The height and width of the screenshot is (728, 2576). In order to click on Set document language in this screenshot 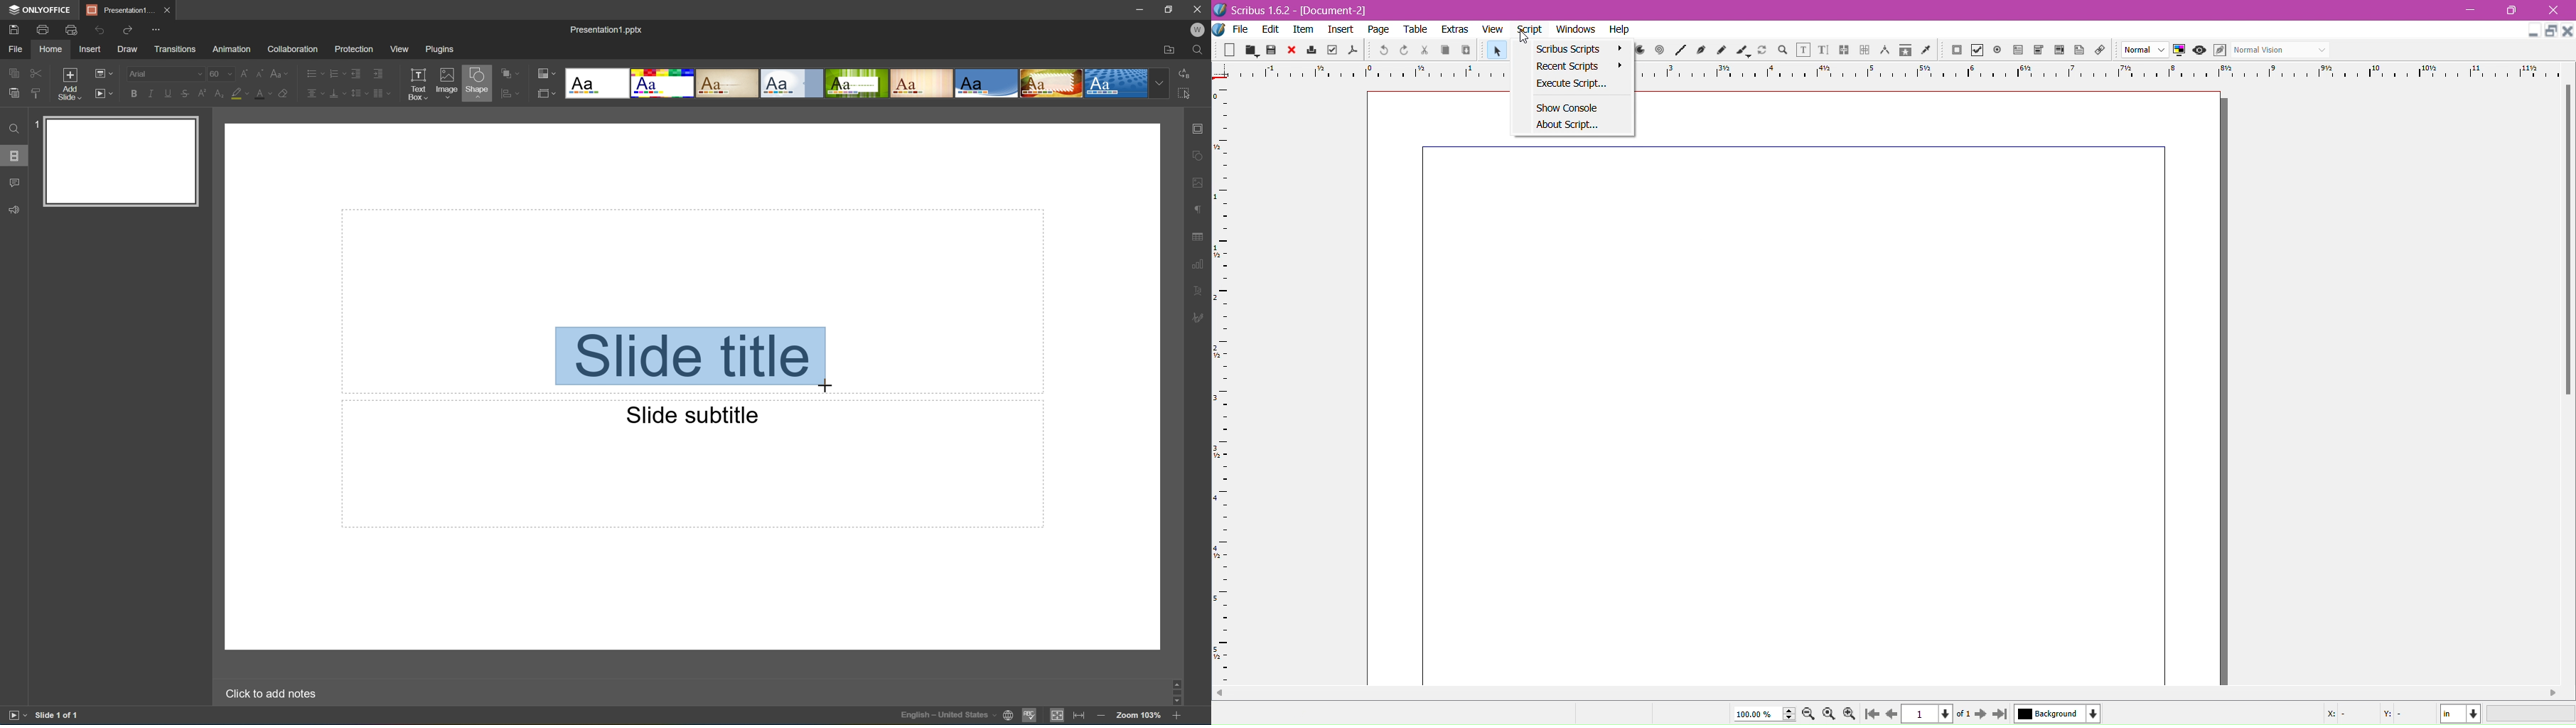, I will do `click(1008, 716)`.